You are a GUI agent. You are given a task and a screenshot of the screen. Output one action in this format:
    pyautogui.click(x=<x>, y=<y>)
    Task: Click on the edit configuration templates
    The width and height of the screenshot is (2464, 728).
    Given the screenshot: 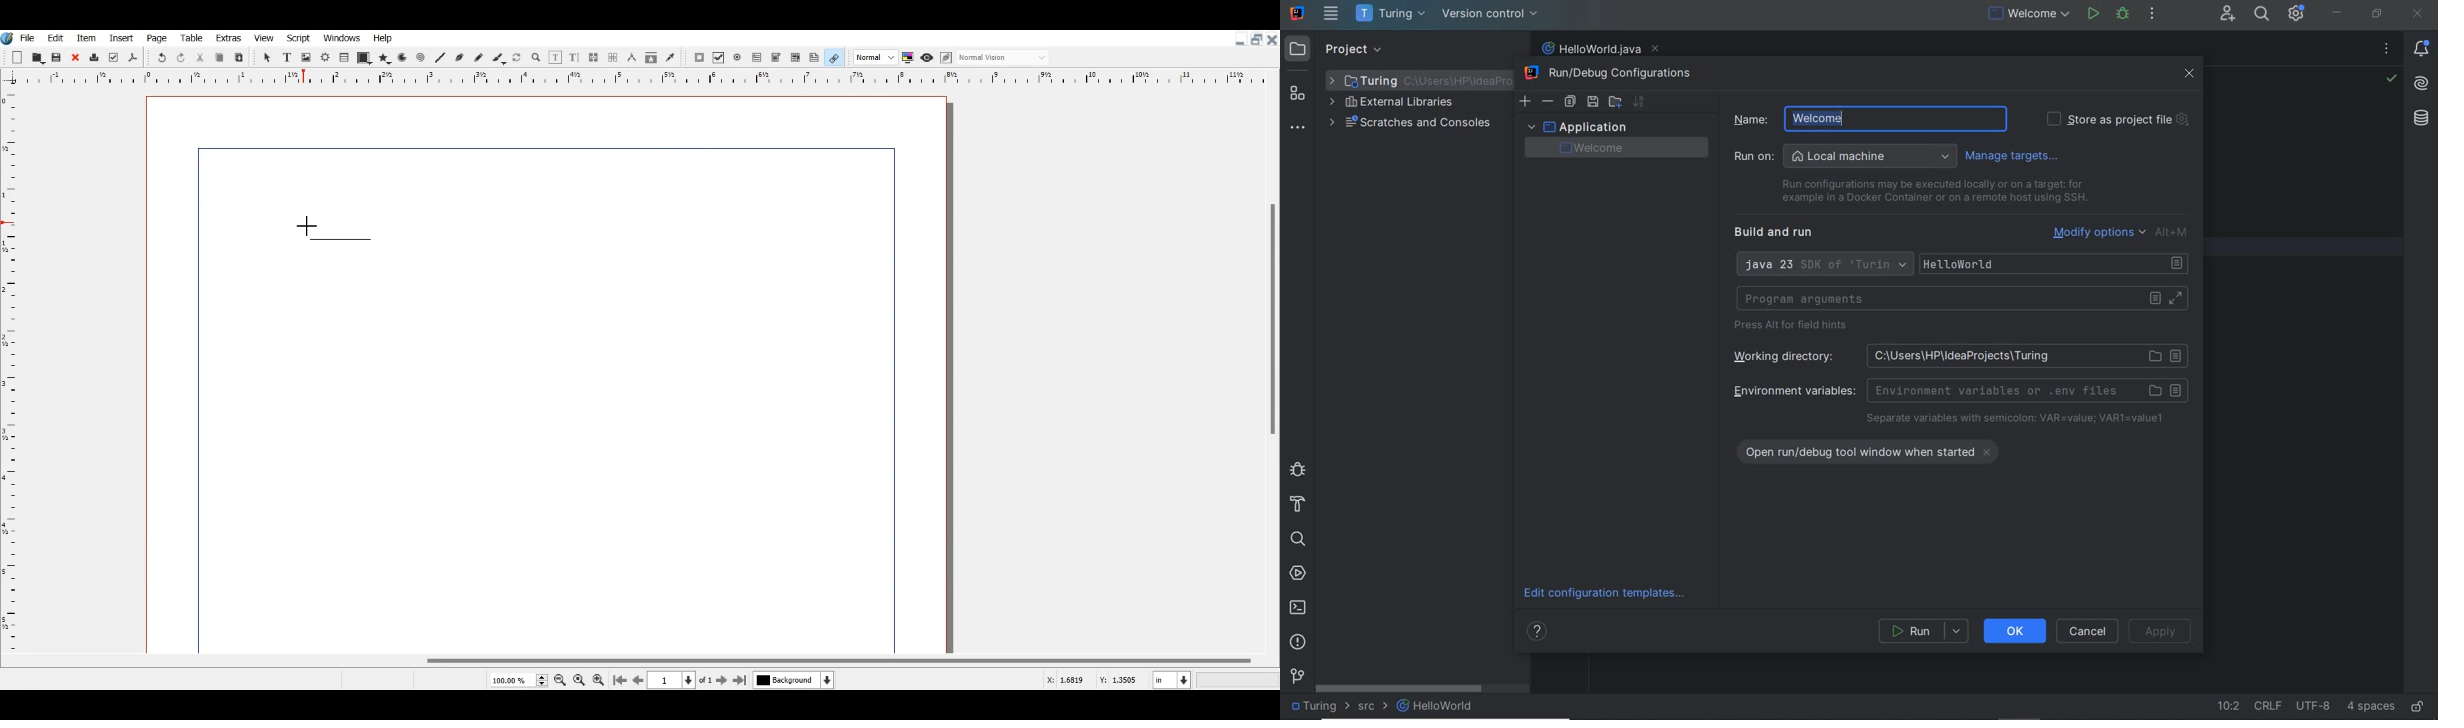 What is the action you would take?
    pyautogui.click(x=1609, y=594)
    